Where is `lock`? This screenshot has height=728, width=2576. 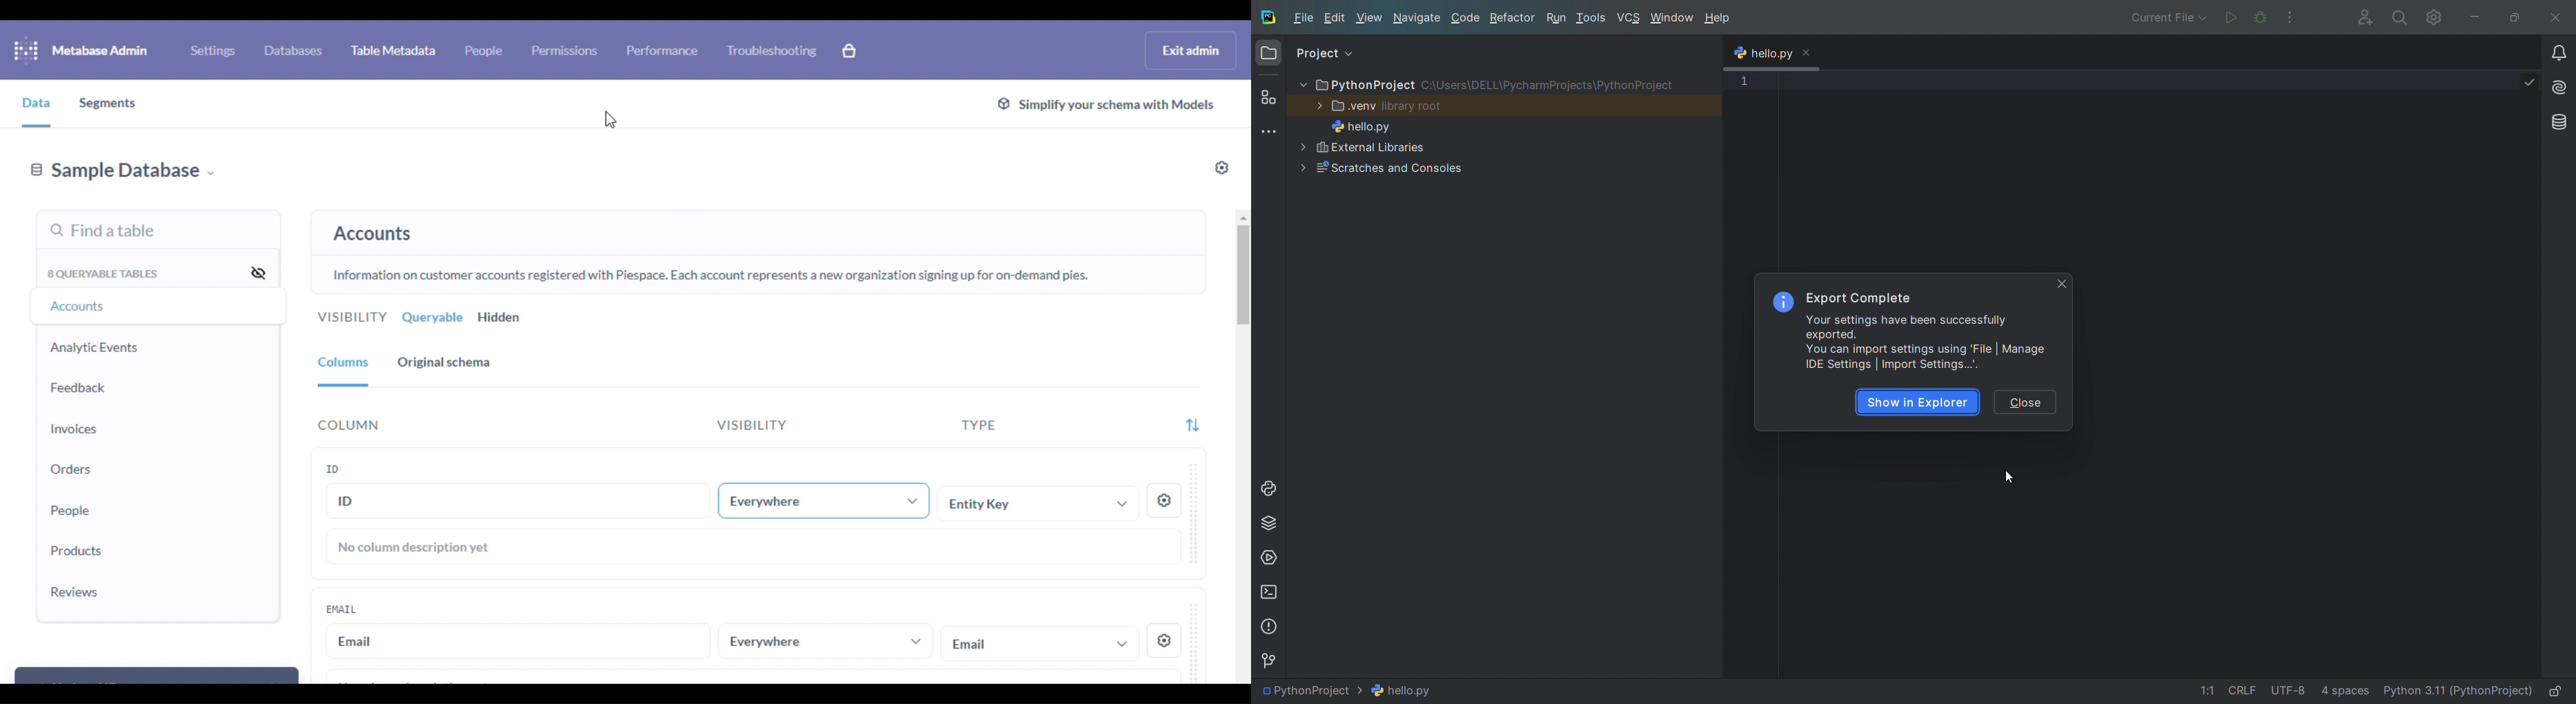 lock is located at coordinates (2555, 688).